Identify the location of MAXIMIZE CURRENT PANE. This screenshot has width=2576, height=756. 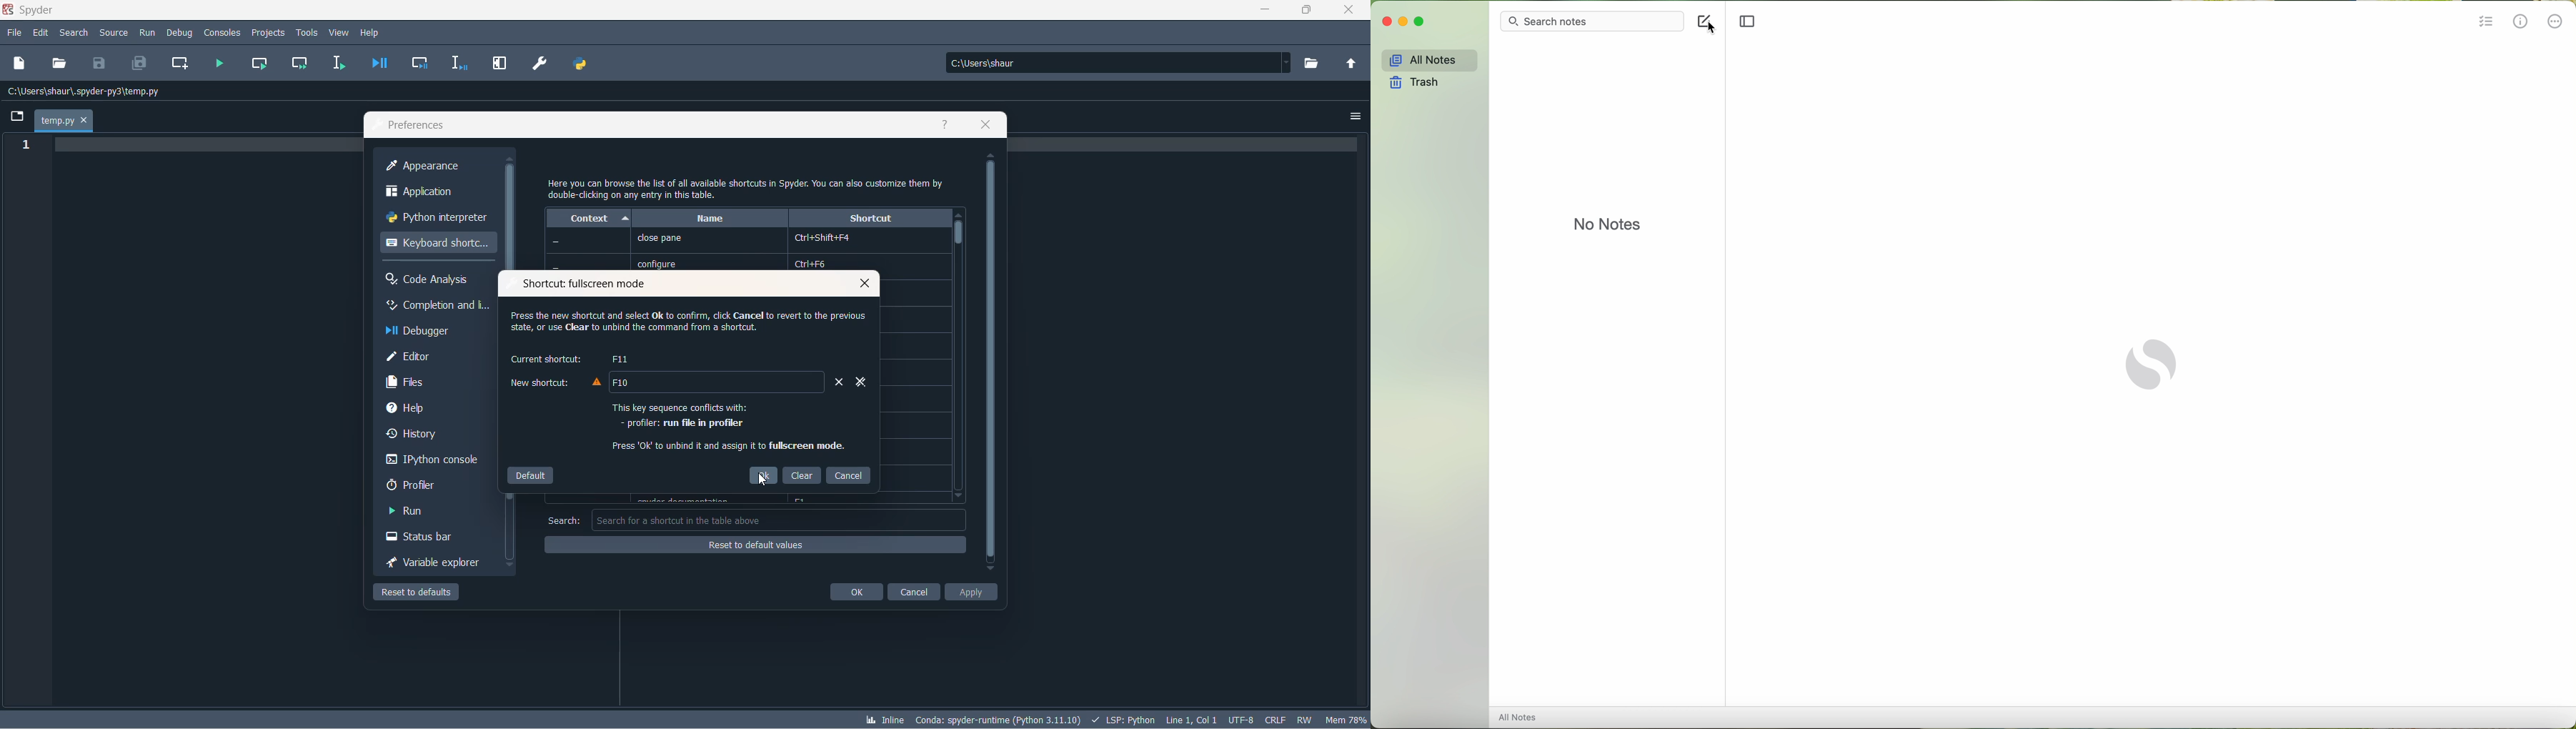
(498, 64).